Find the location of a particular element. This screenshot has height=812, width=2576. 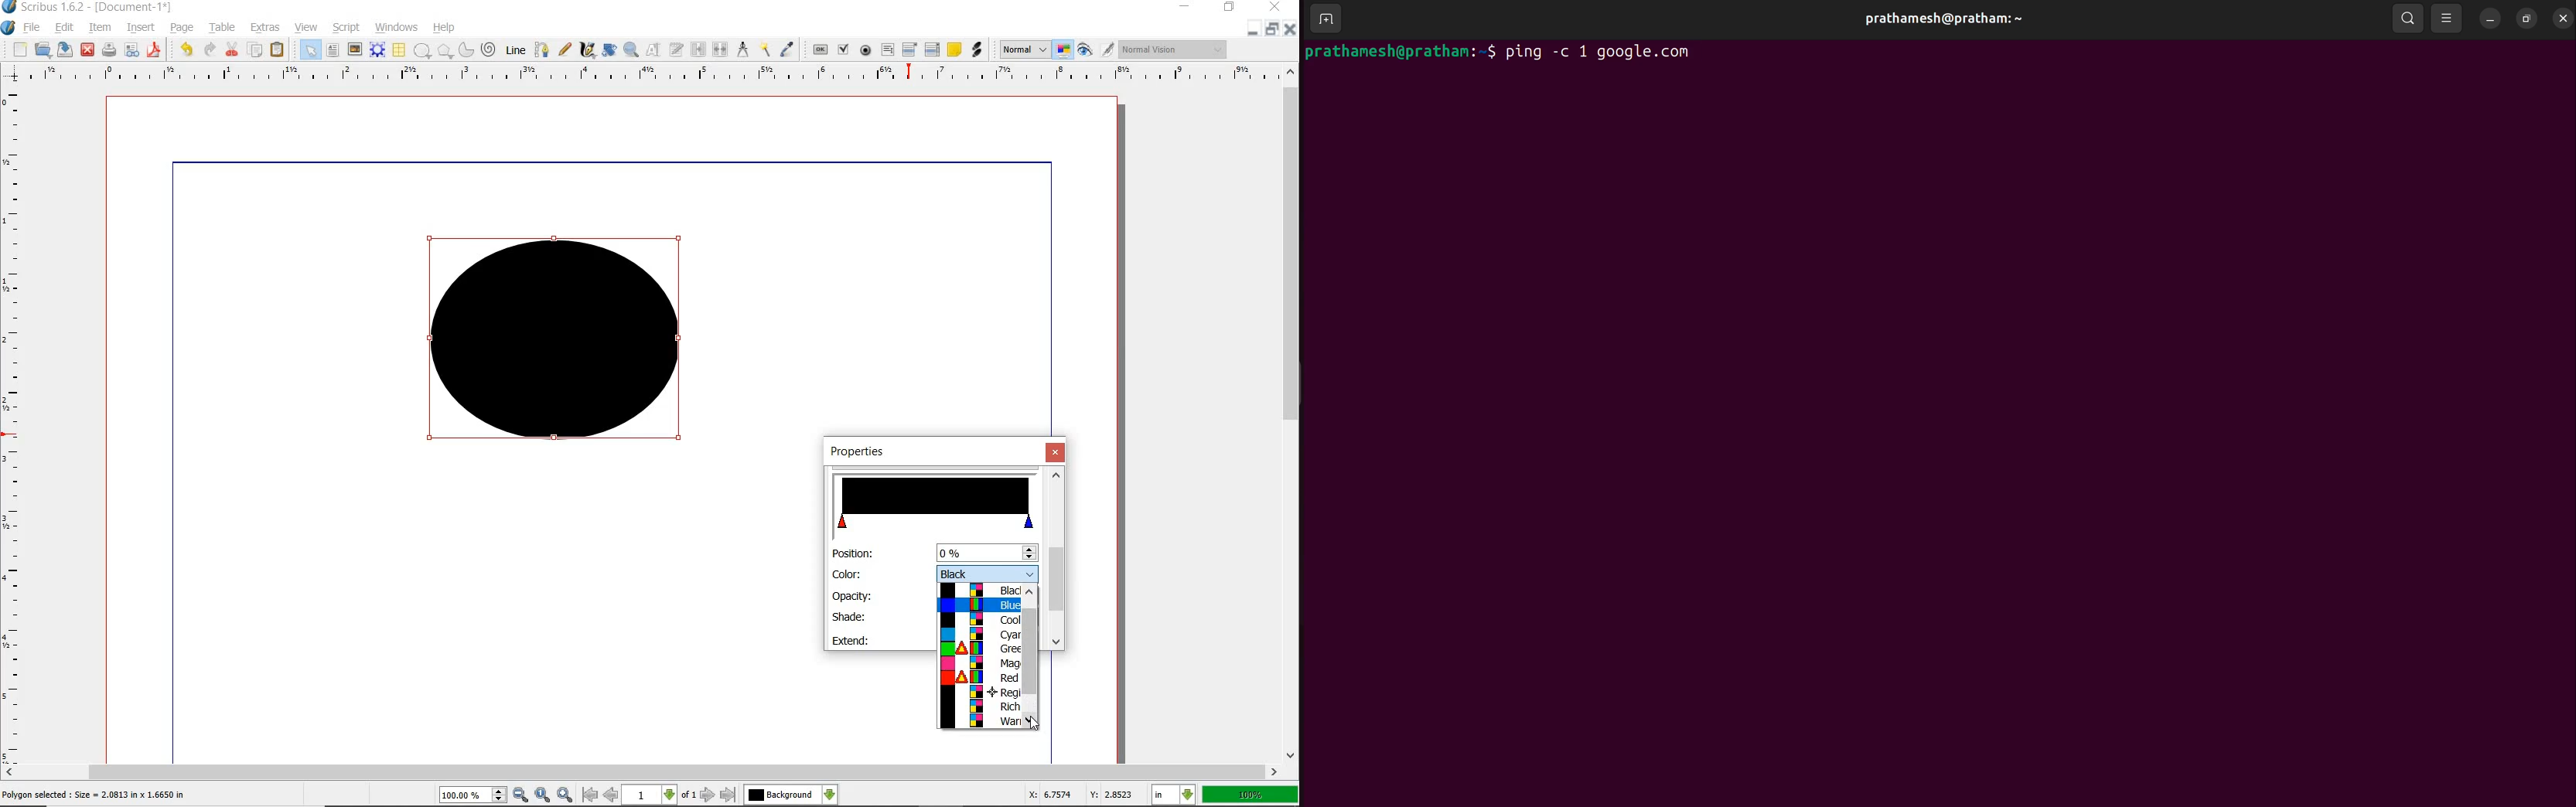

TOGGLE COLOR MANAGEMENT SYSTEM is located at coordinates (1064, 49).